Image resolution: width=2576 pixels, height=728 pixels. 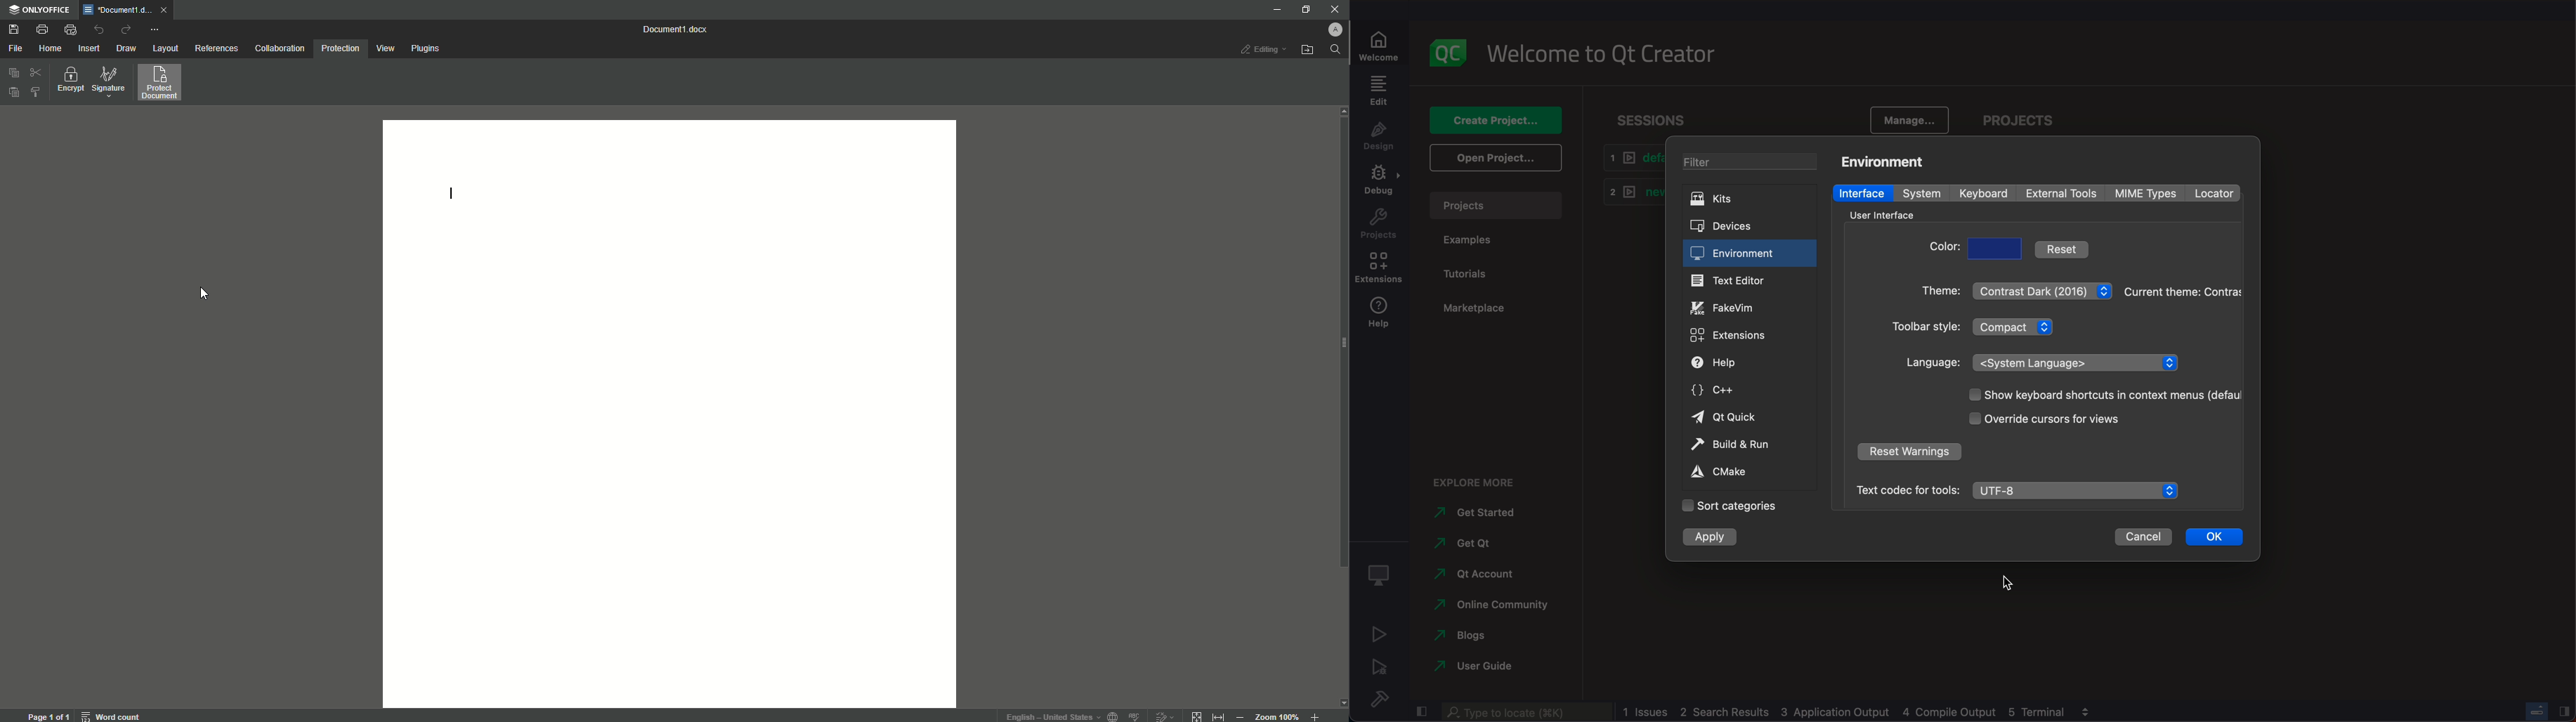 What do you see at coordinates (2182, 290) in the screenshot?
I see `theme` at bounding box center [2182, 290].